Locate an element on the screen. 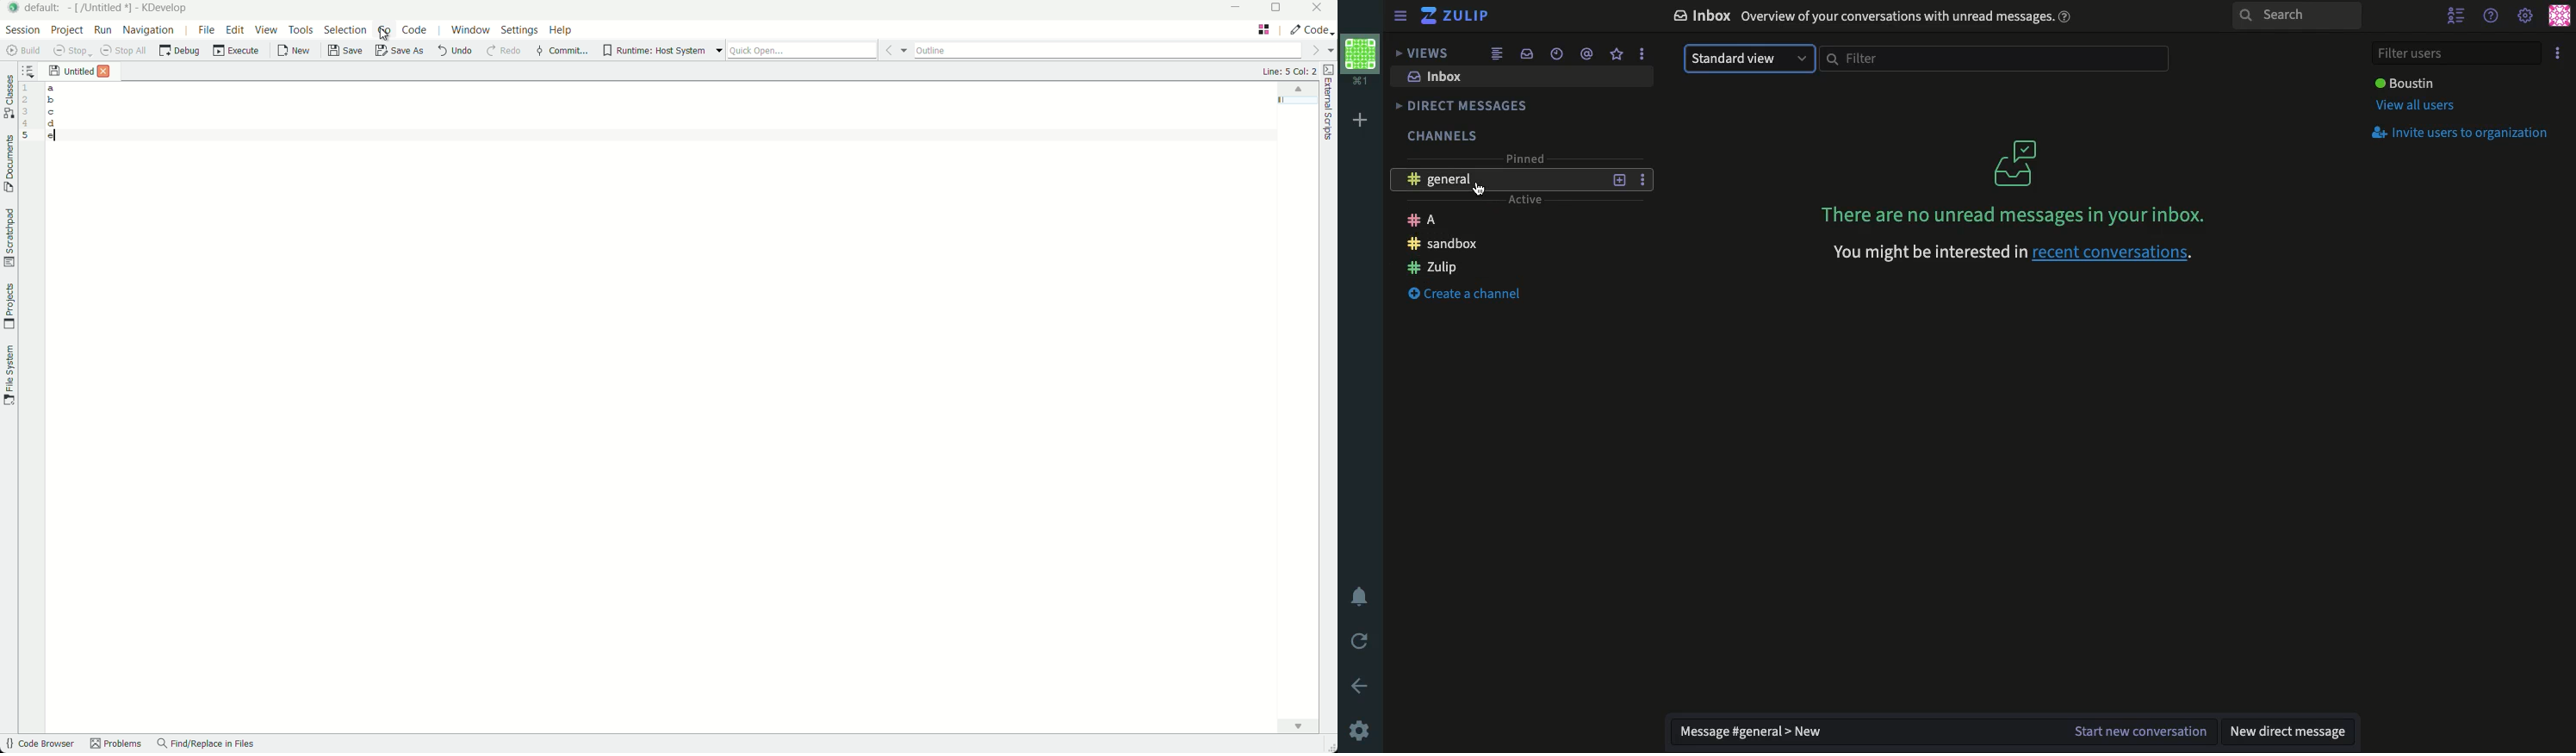 This screenshot has height=756, width=2576. Message is located at coordinates (1945, 730).